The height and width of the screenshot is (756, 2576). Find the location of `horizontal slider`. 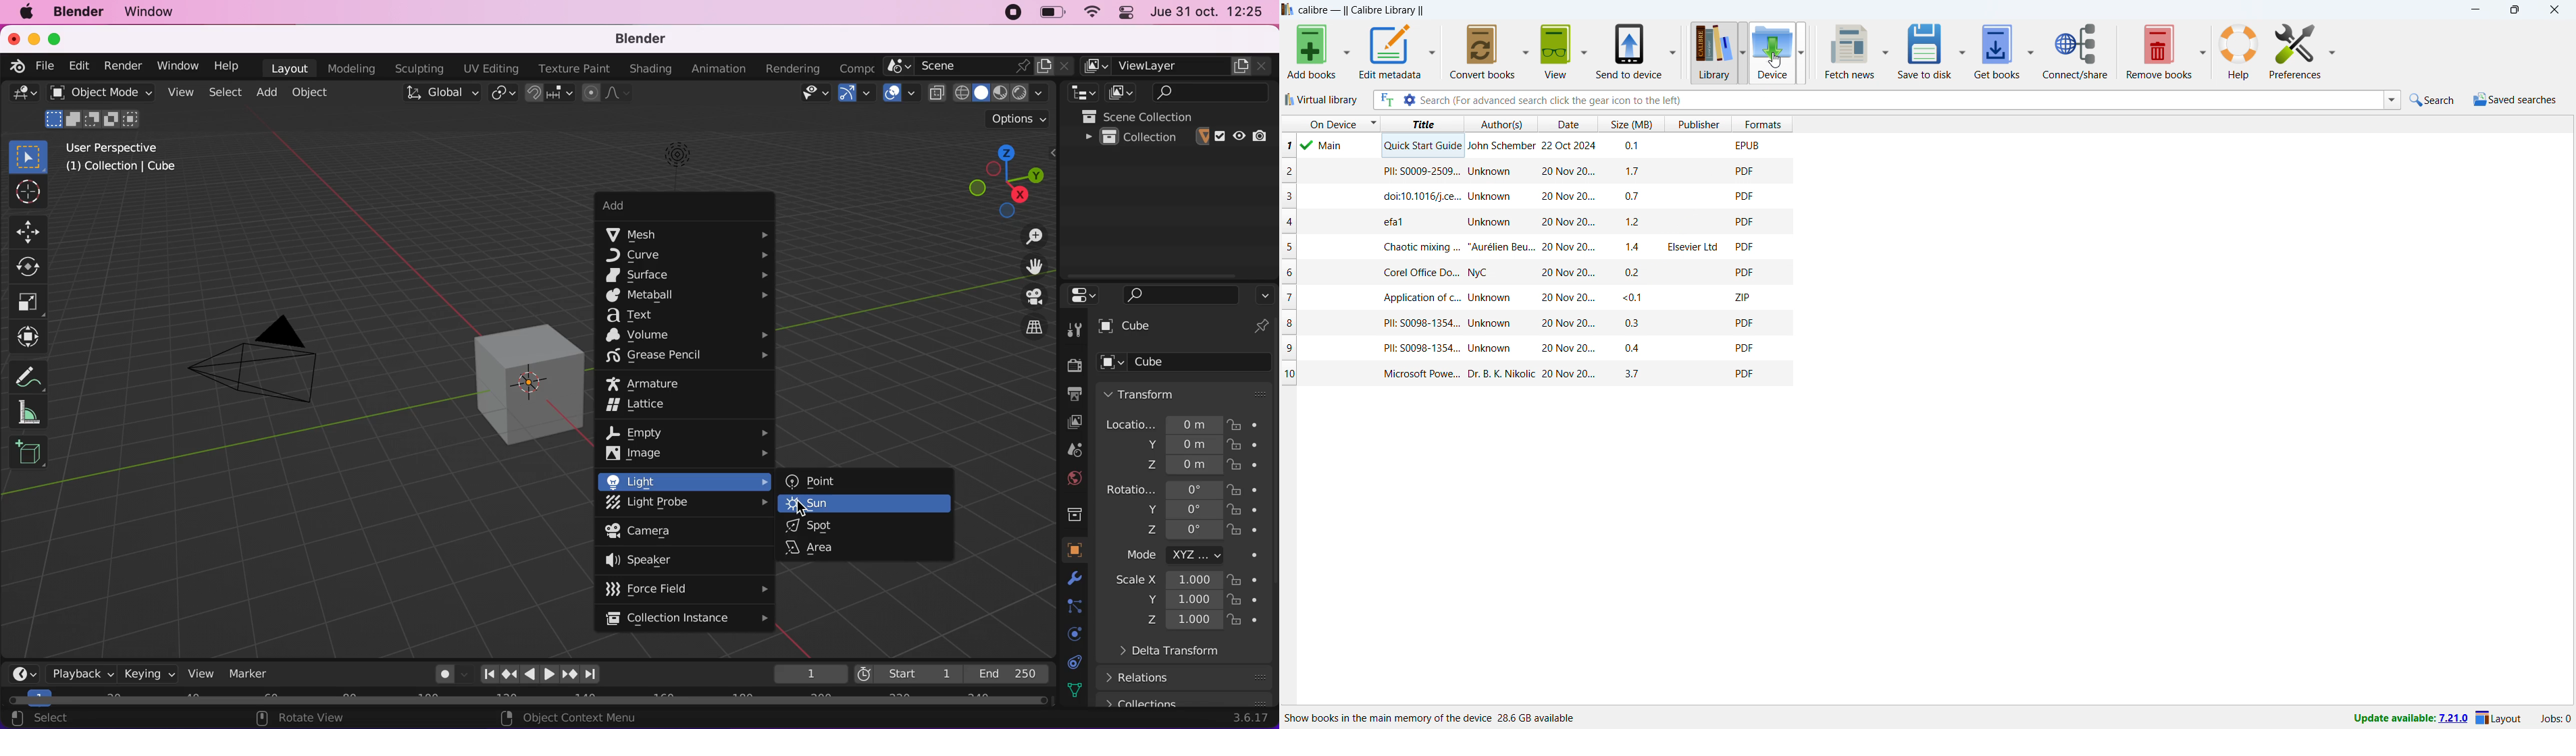

horizontal slider is located at coordinates (528, 700).